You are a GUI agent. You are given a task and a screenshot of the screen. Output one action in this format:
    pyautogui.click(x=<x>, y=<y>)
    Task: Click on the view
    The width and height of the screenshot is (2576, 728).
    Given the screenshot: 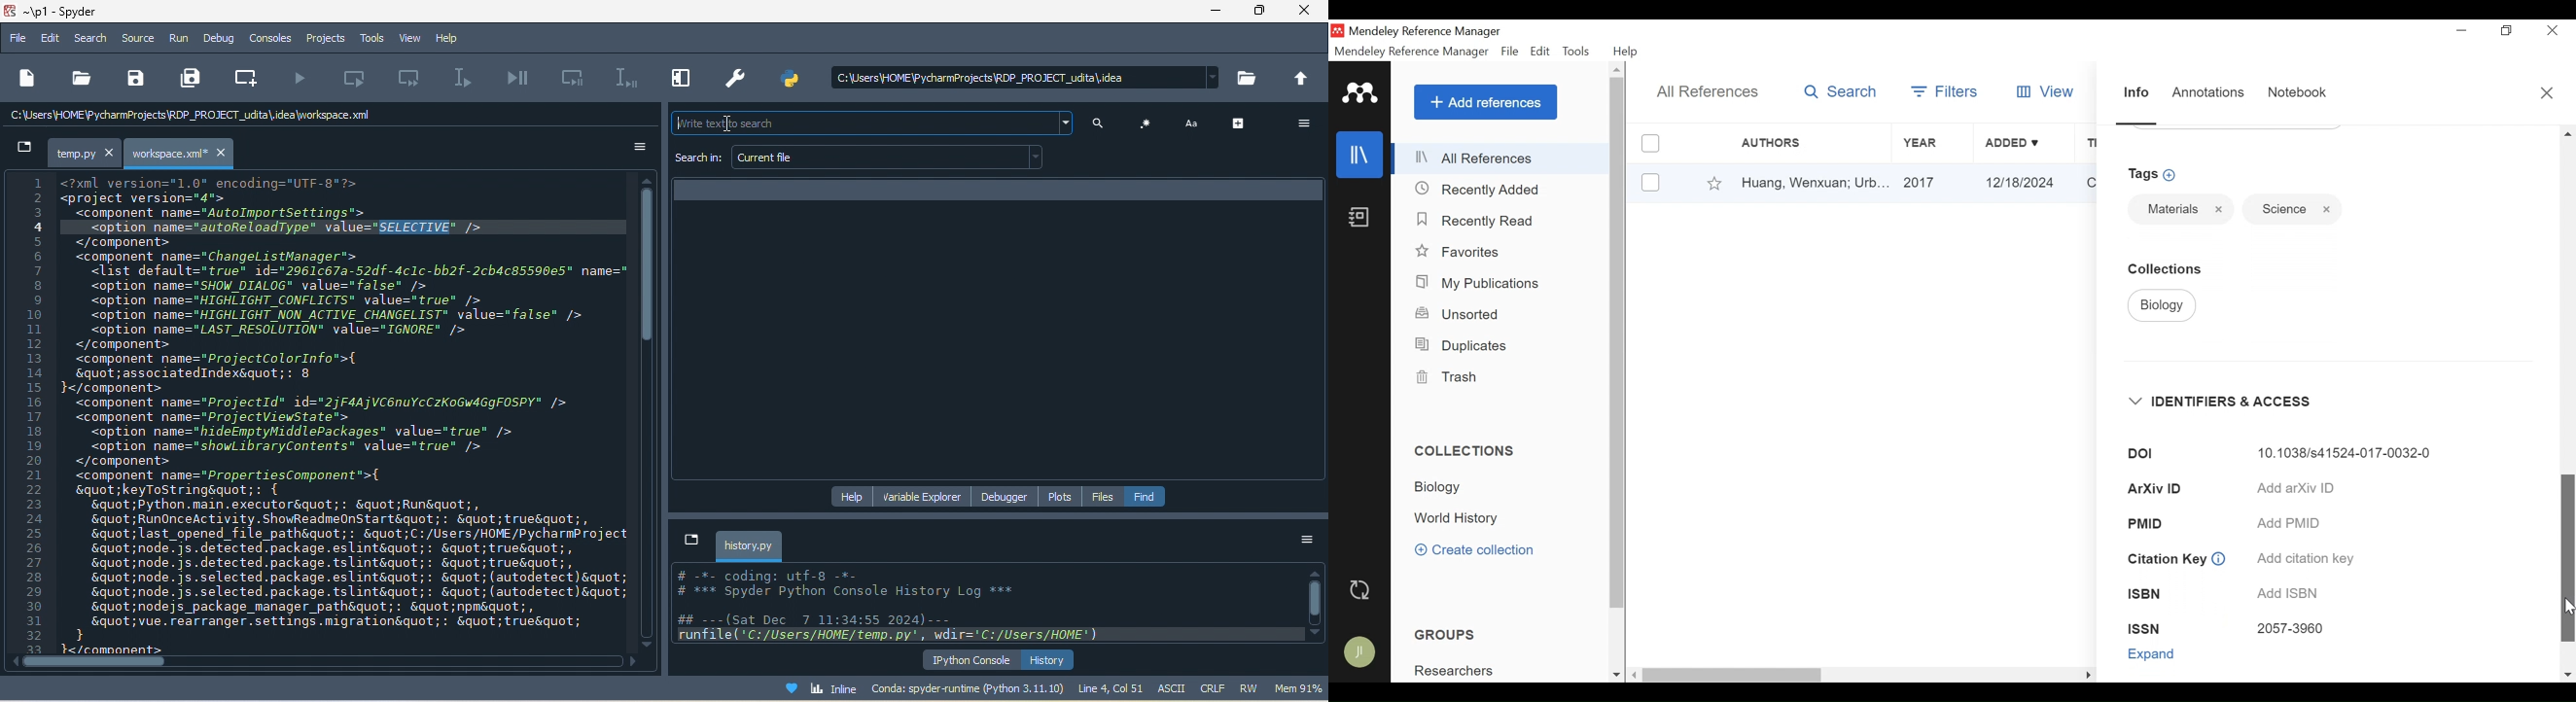 What is the action you would take?
    pyautogui.click(x=407, y=39)
    